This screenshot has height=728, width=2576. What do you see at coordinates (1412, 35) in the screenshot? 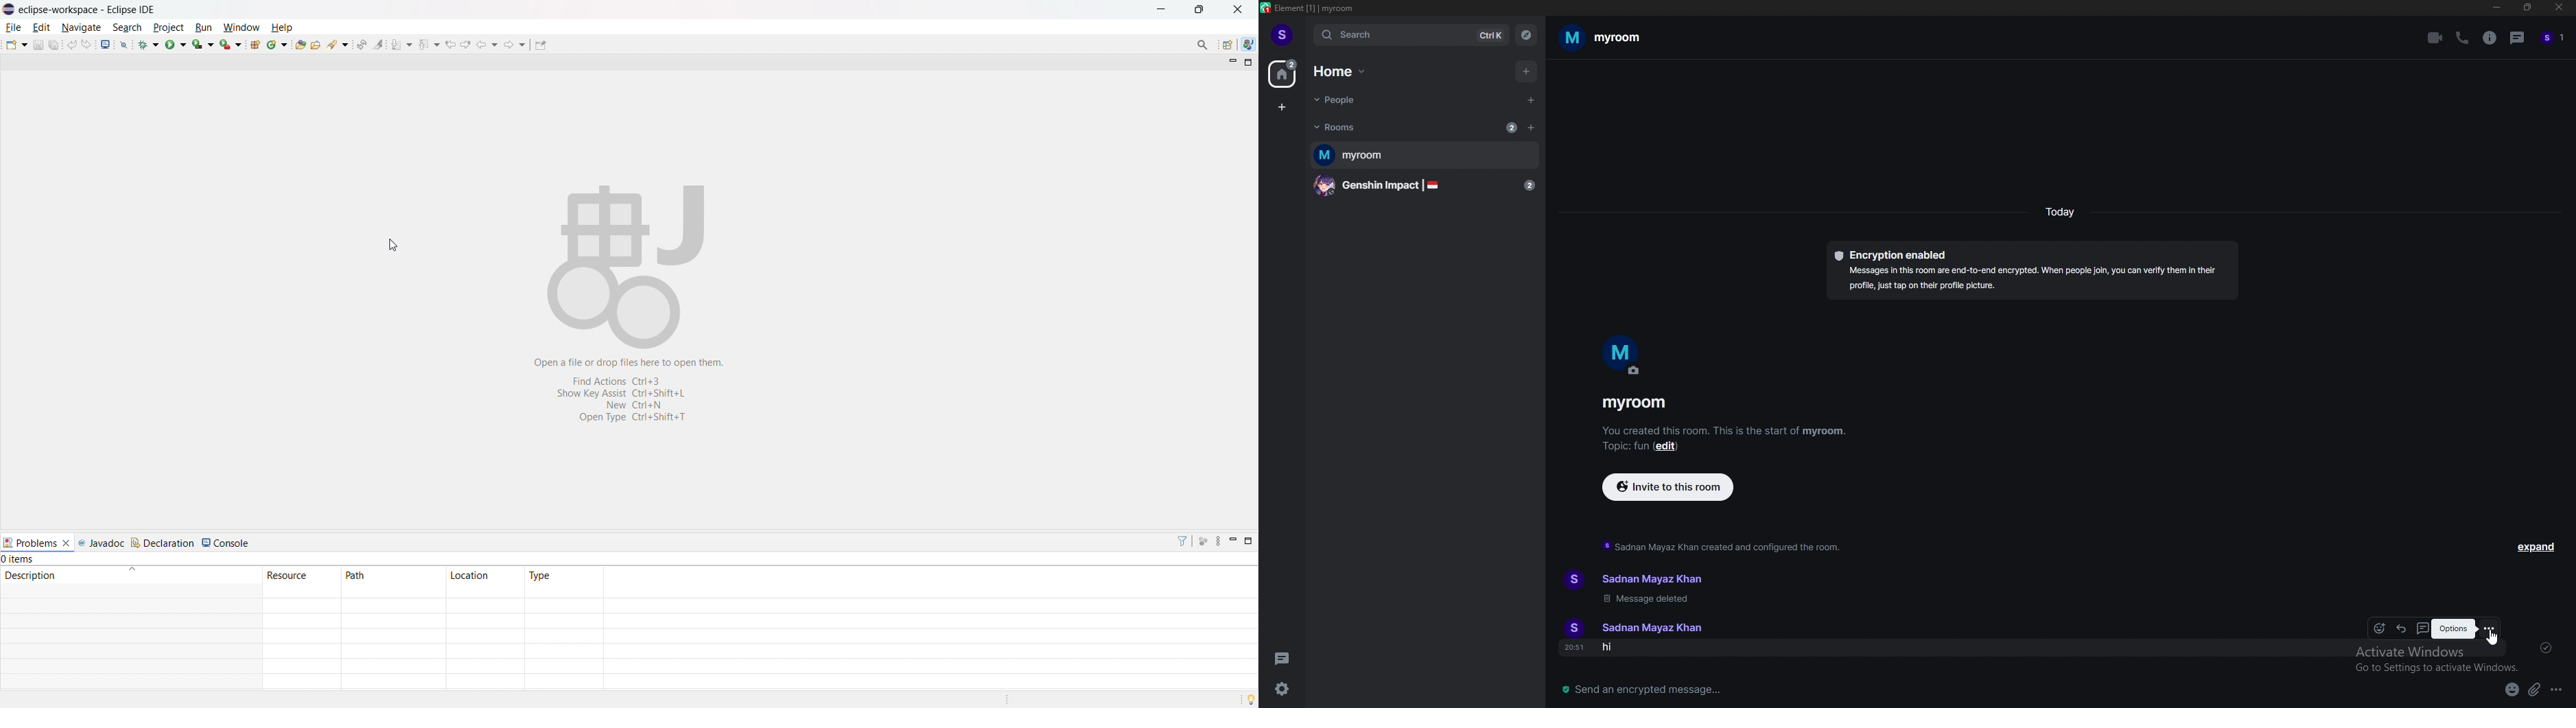
I see `search ctrl k` at bounding box center [1412, 35].